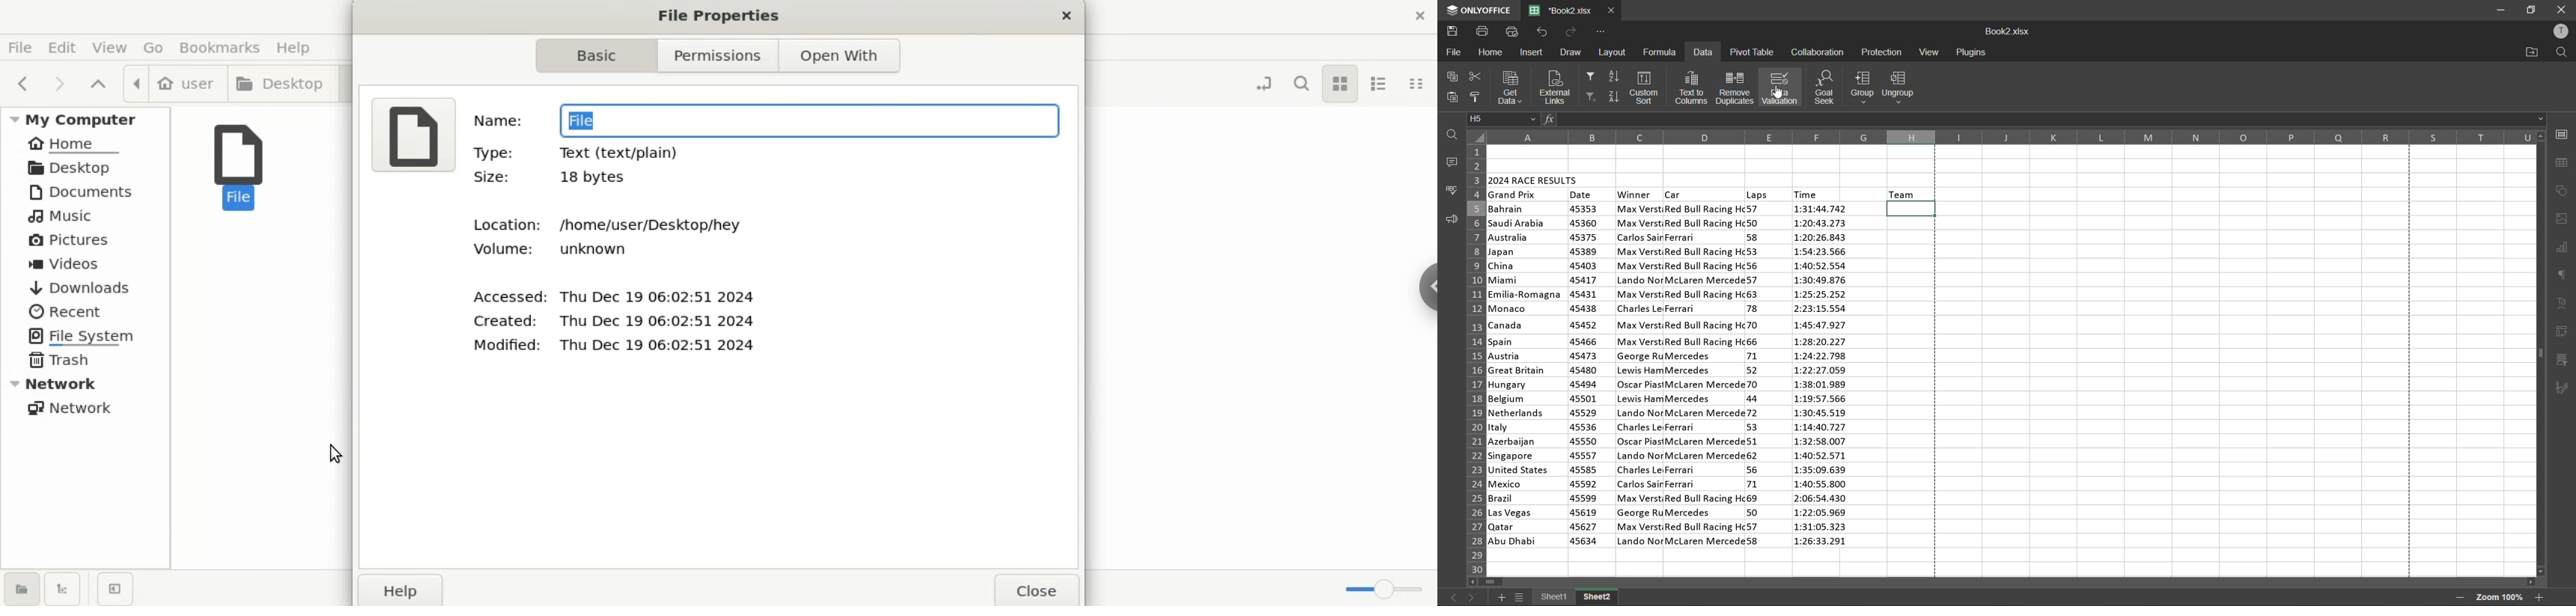  What do you see at coordinates (1612, 11) in the screenshot?
I see `close tab` at bounding box center [1612, 11].